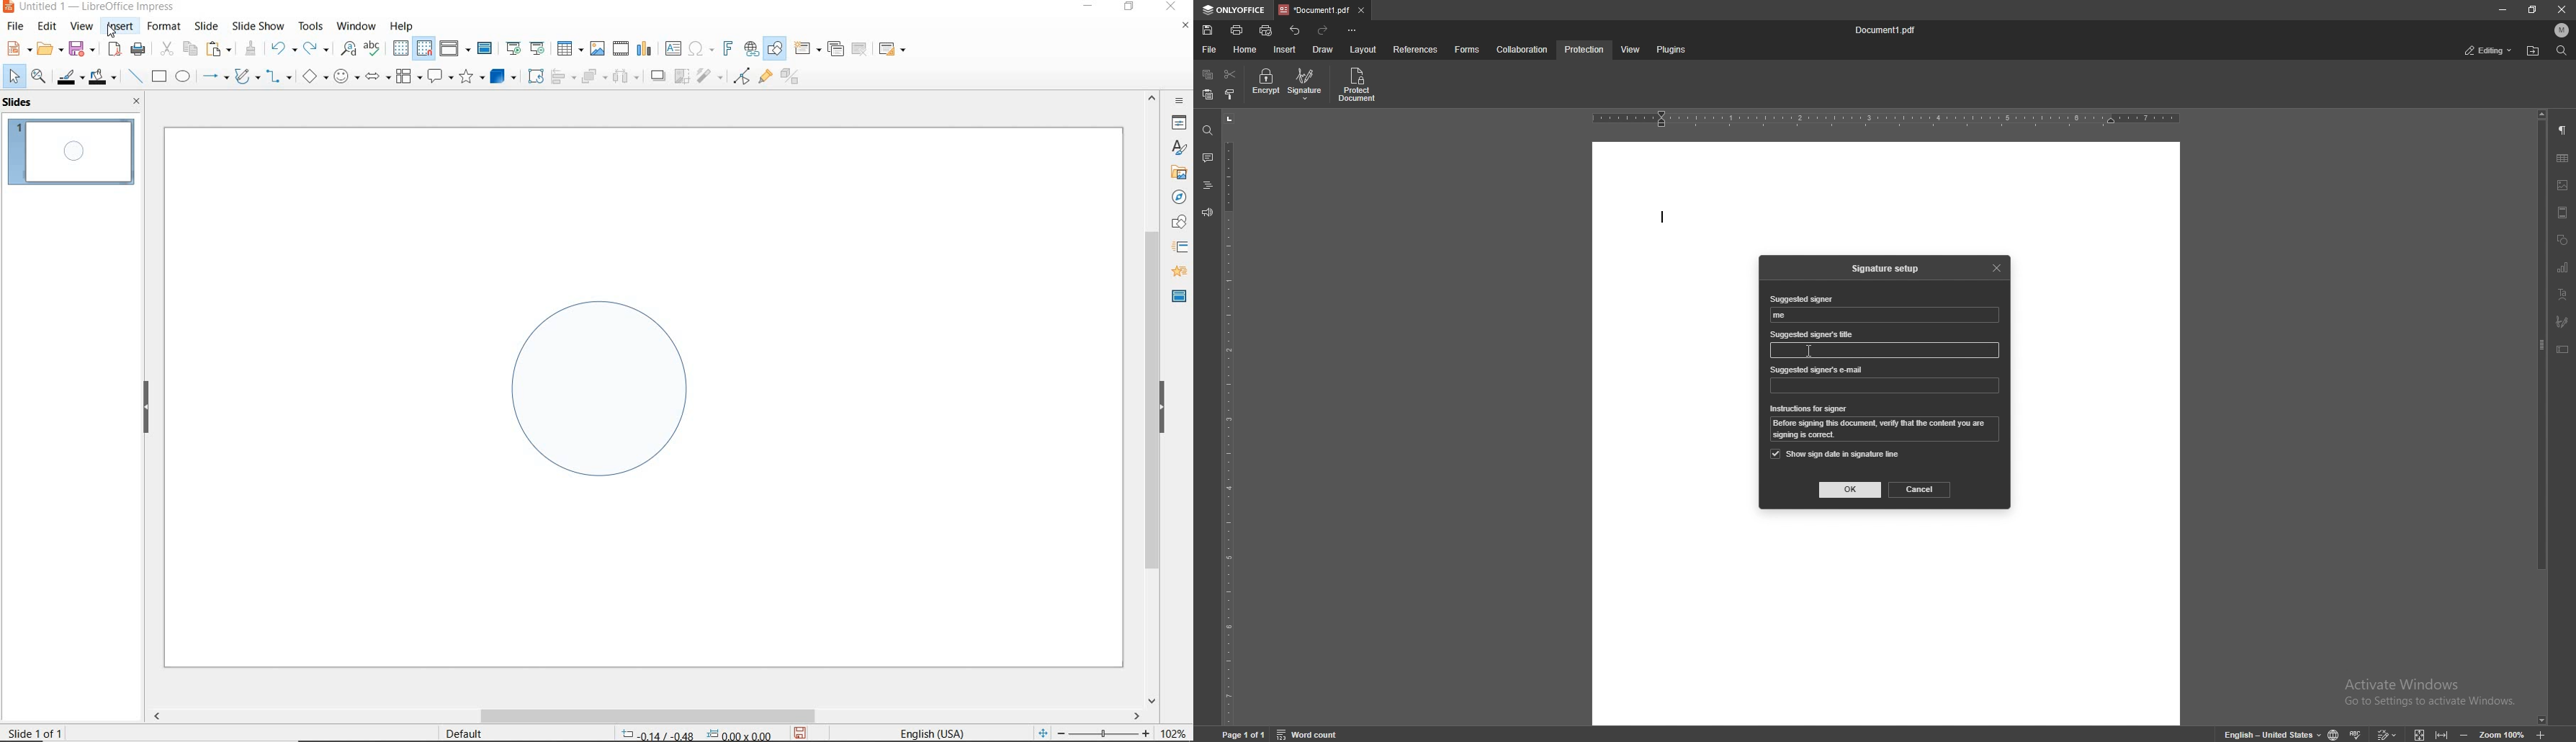  What do you see at coordinates (1920, 489) in the screenshot?
I see `cancel` at bounding box center [1920, 489].